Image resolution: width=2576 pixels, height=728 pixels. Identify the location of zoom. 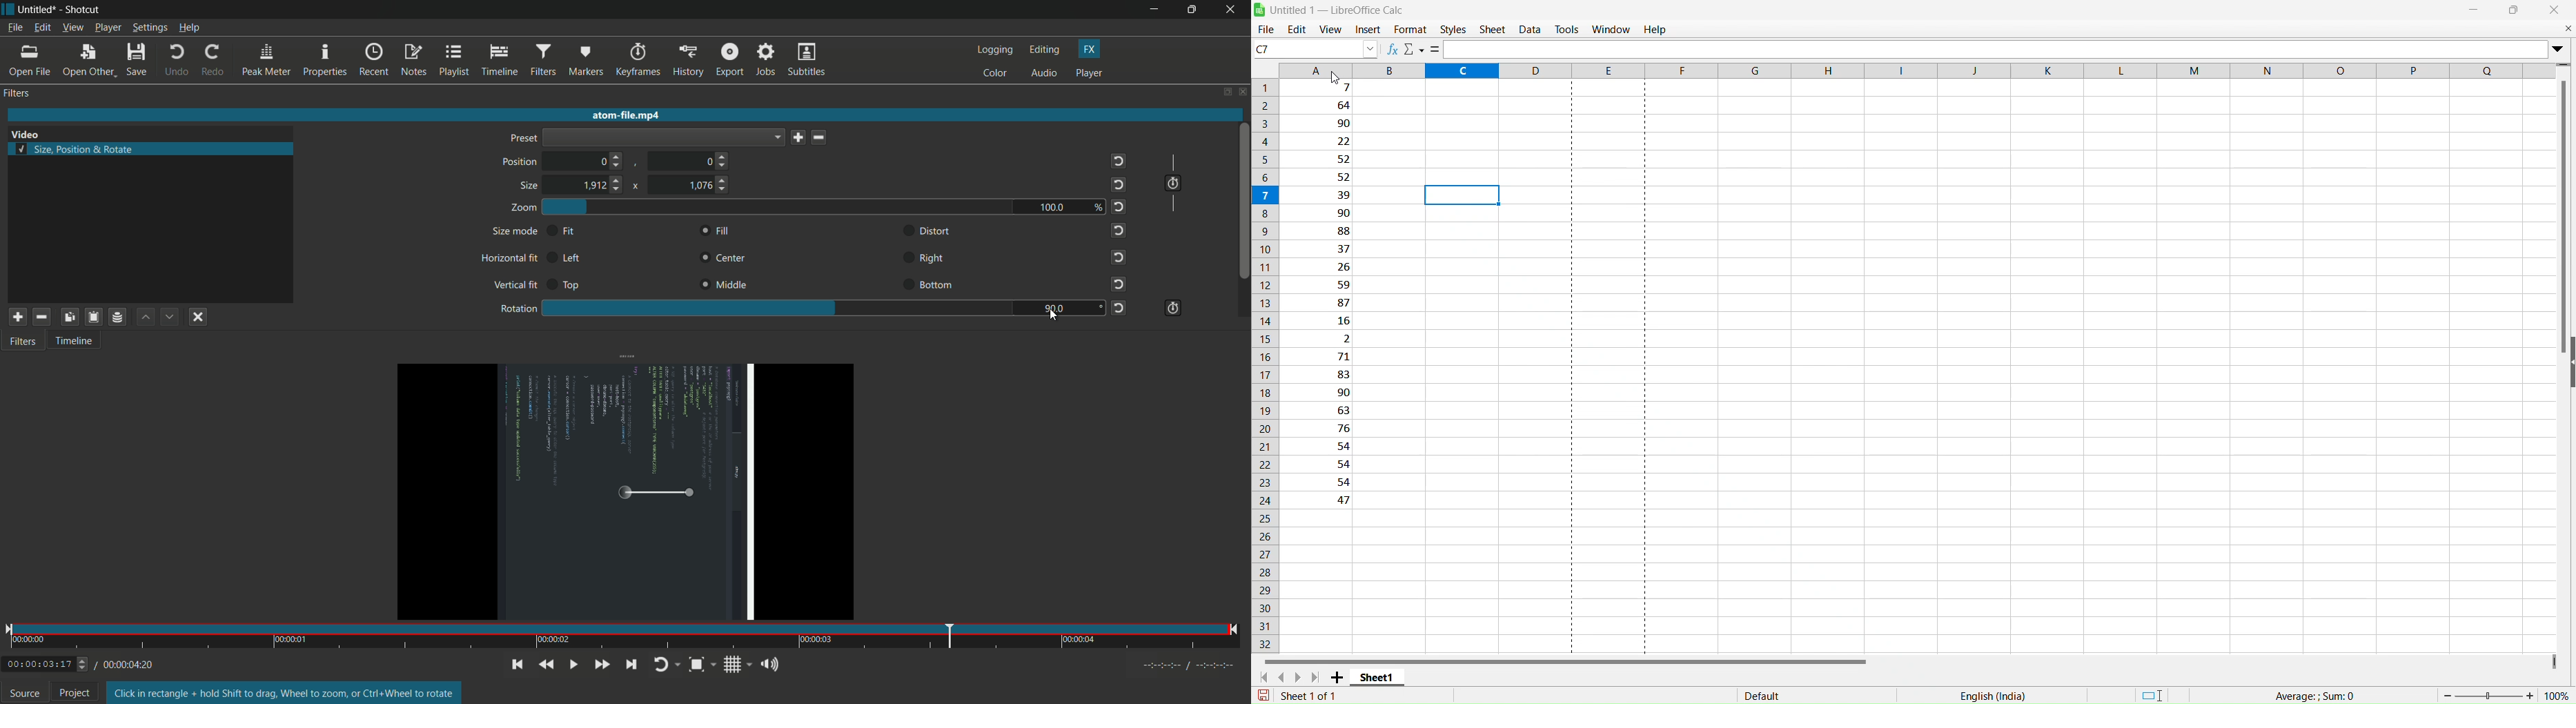
(523, 208).